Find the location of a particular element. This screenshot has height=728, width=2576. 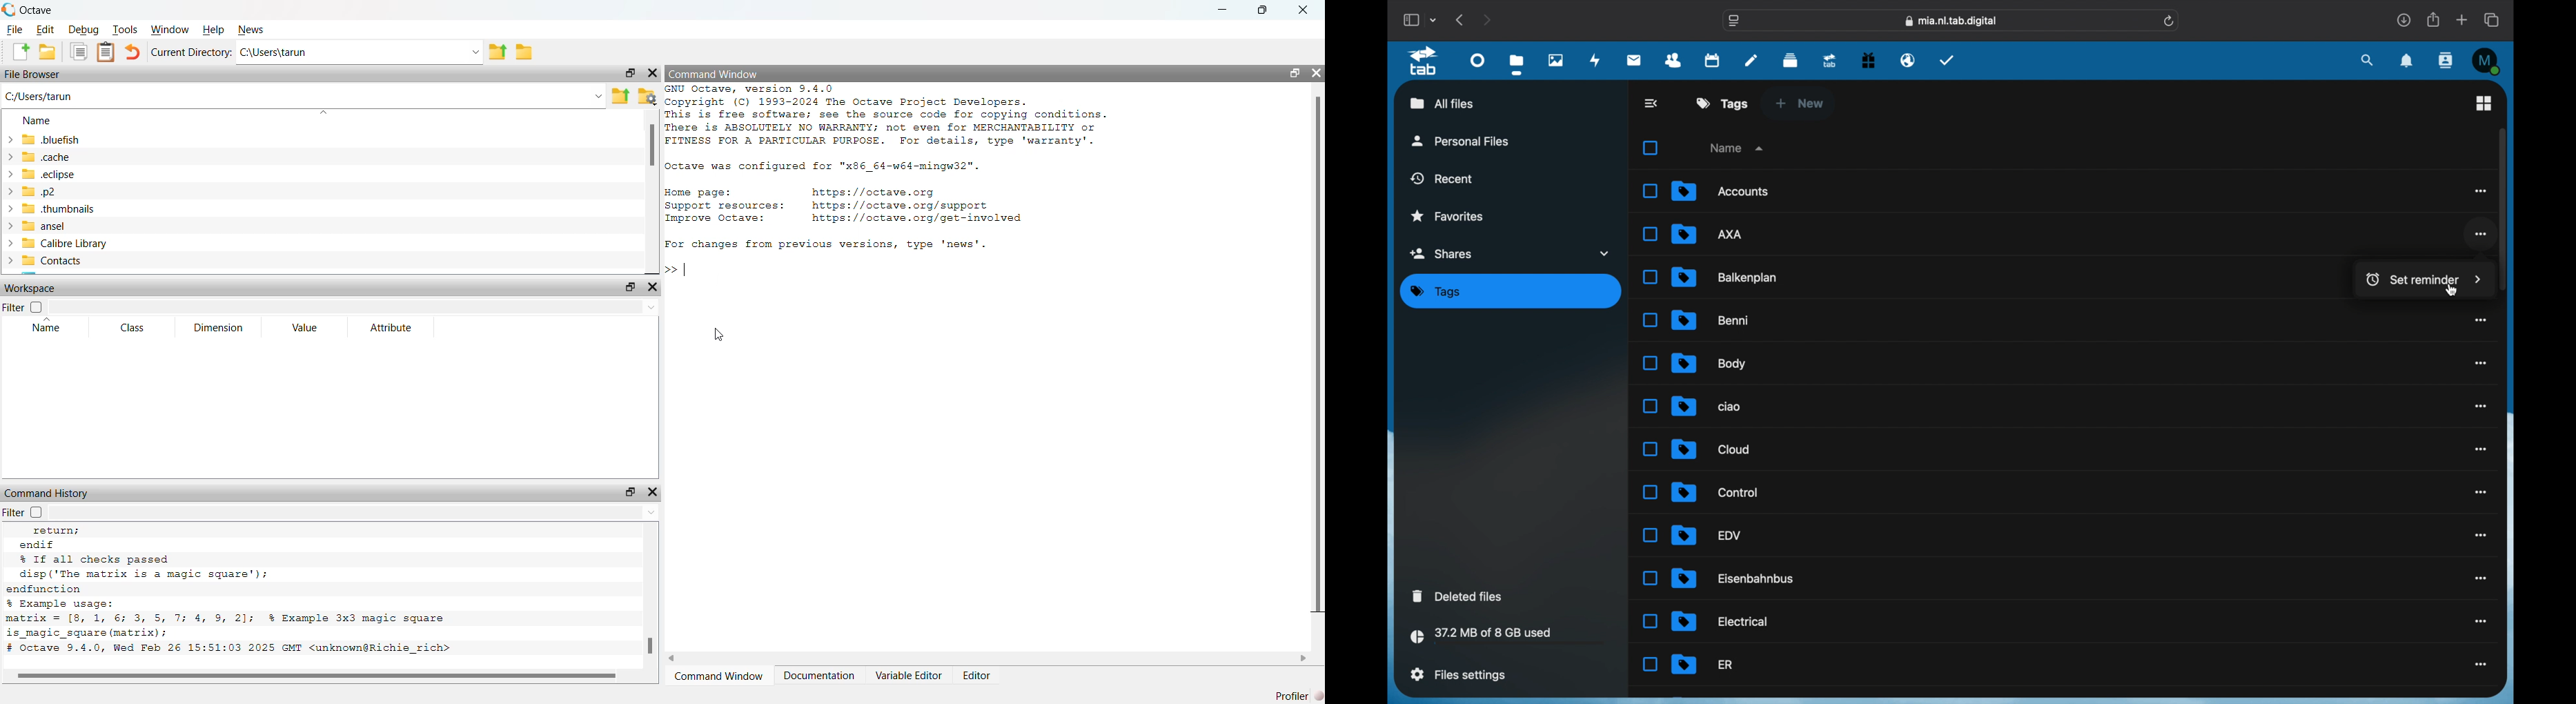

more options is located at coordinates (2482, 406).